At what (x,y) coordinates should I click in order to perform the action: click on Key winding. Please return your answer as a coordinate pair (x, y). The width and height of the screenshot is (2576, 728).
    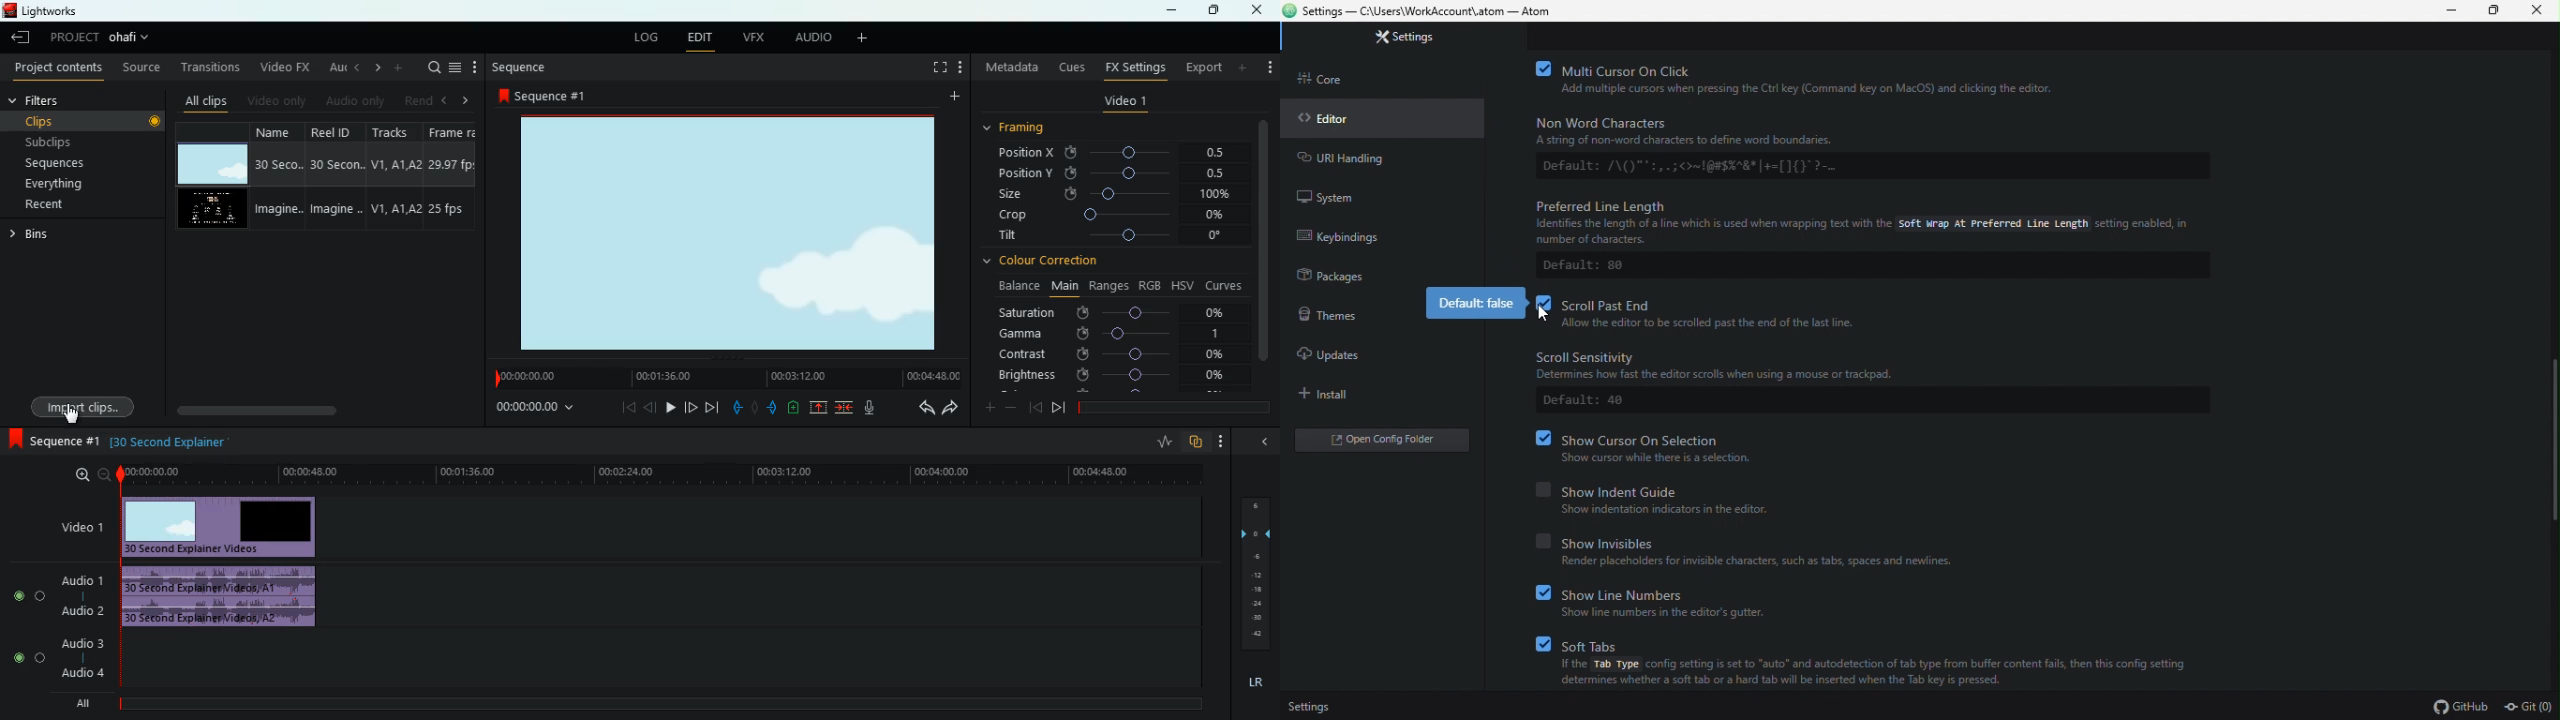
    Looking at the image, I should click on (1352, 240).